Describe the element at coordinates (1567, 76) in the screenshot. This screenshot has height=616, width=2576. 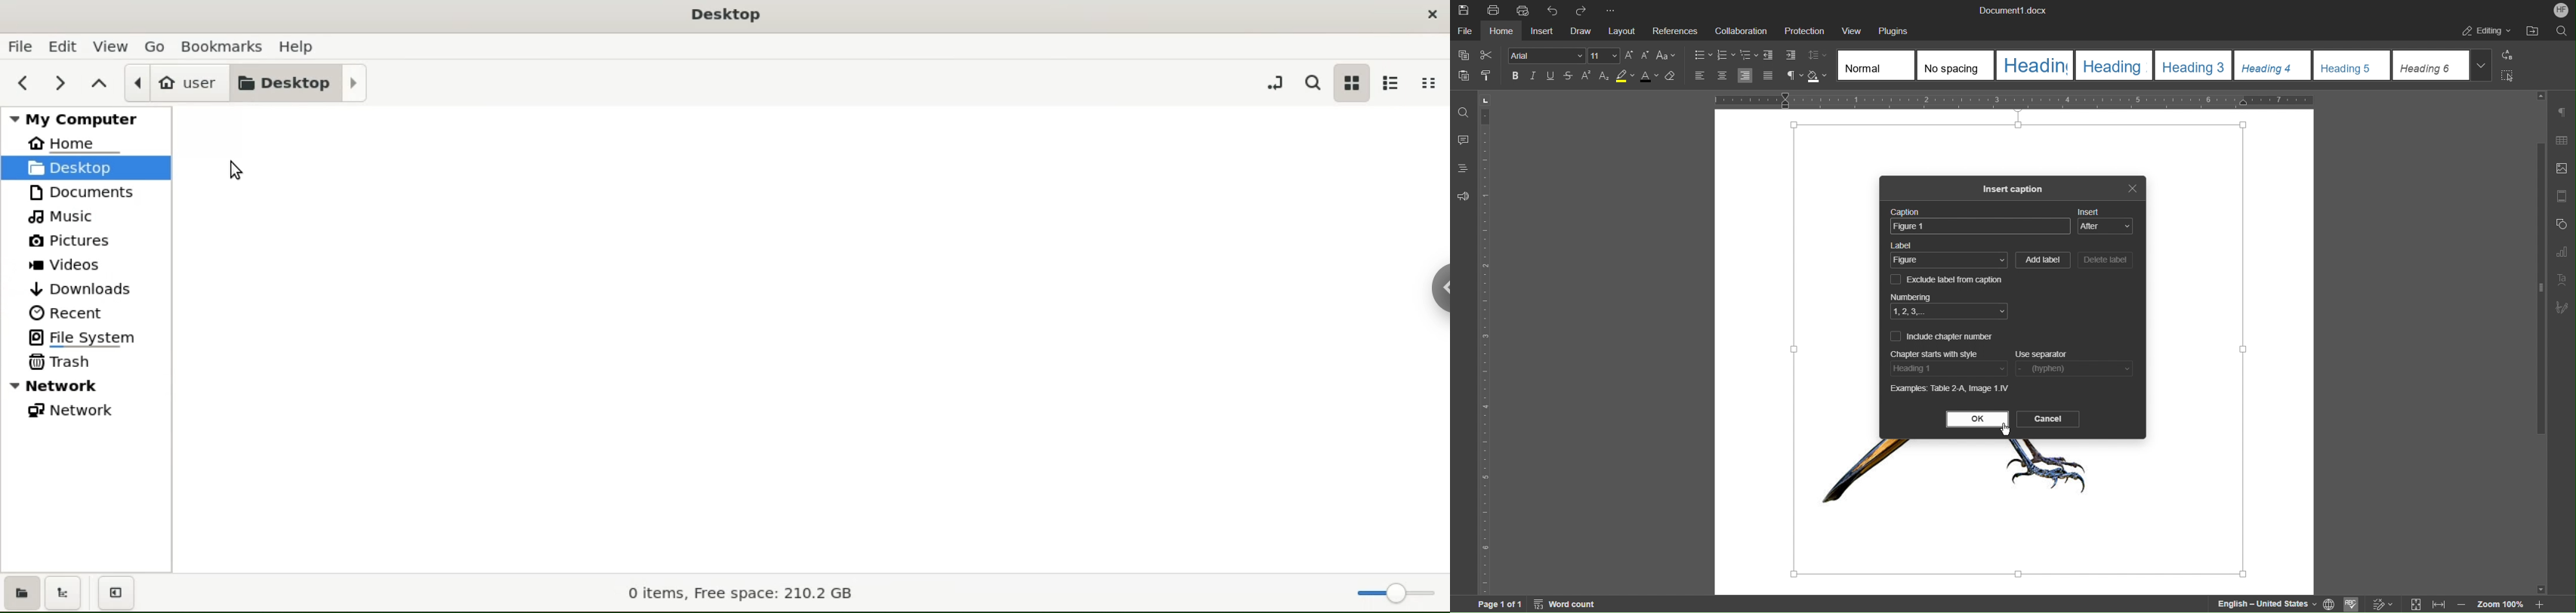
I see `Strikethrough` at that location.